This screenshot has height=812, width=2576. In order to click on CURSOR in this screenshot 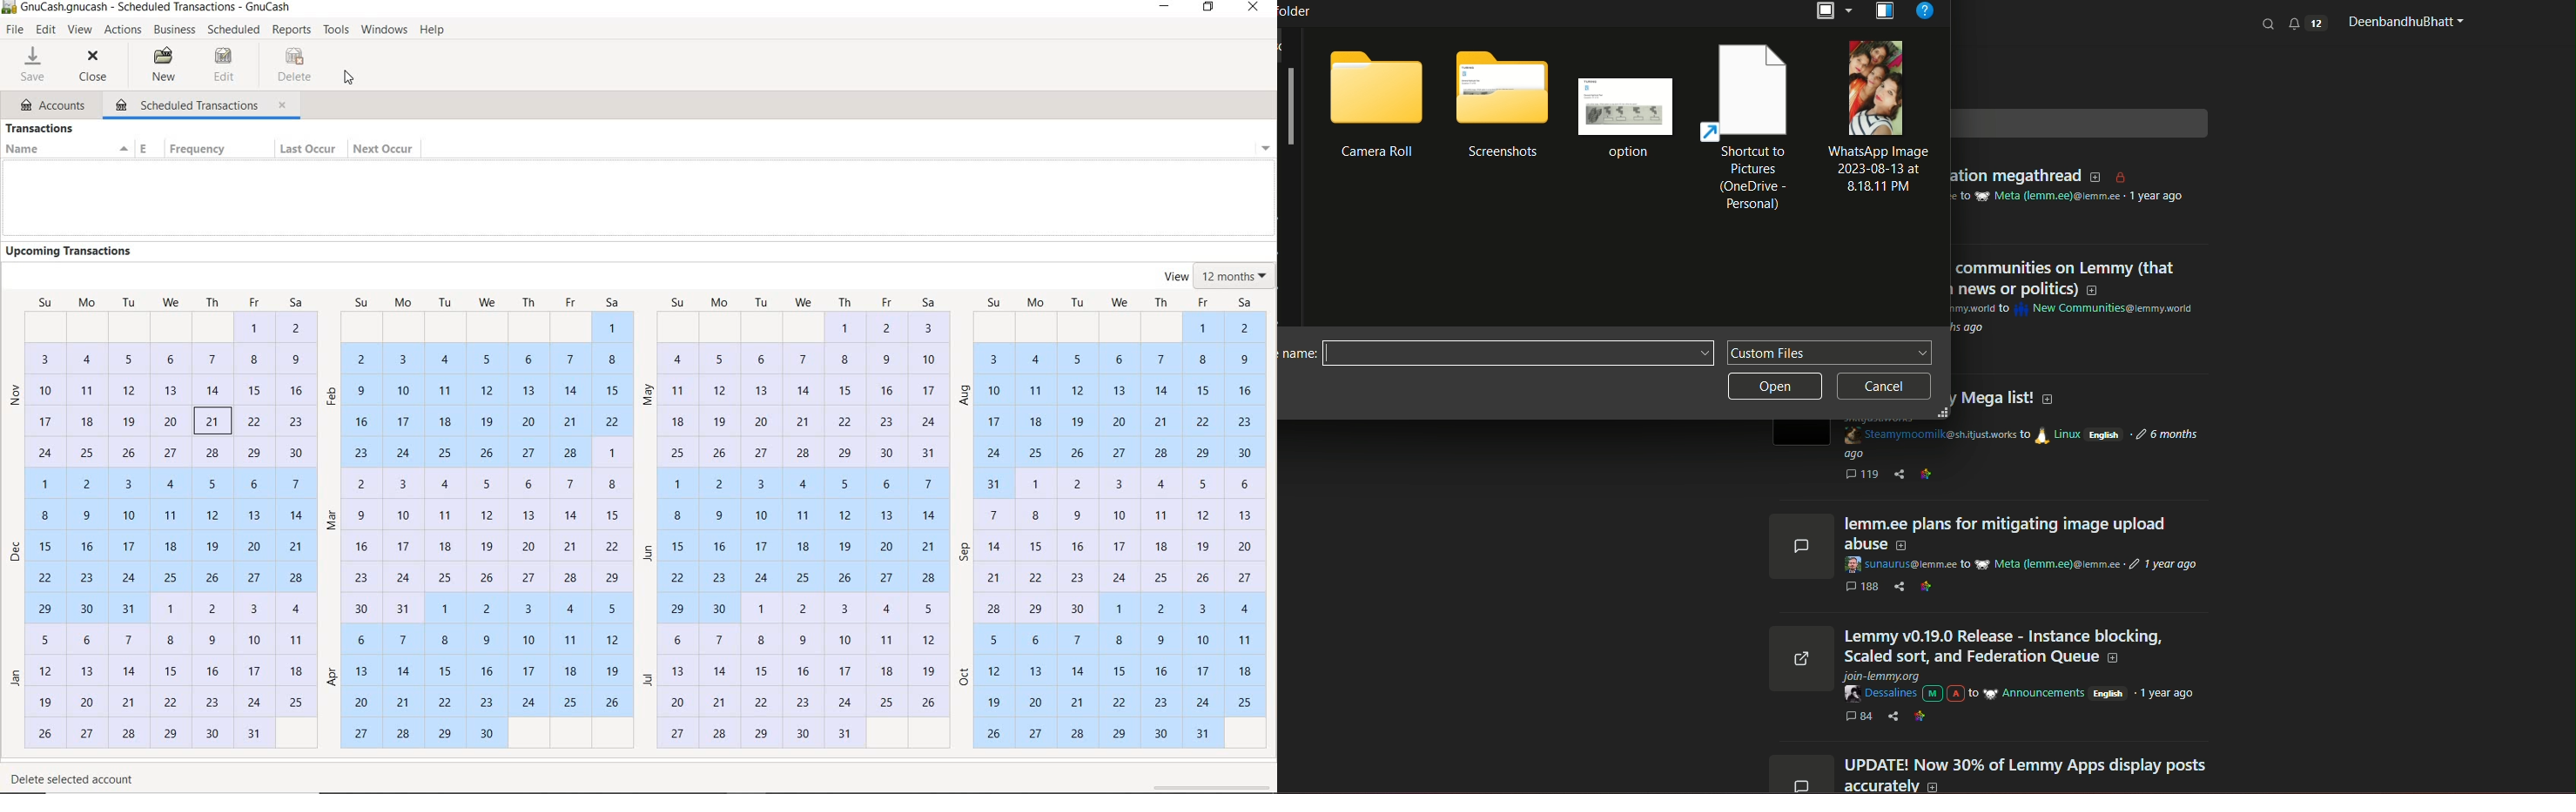, I will do `click(349, 79)`.